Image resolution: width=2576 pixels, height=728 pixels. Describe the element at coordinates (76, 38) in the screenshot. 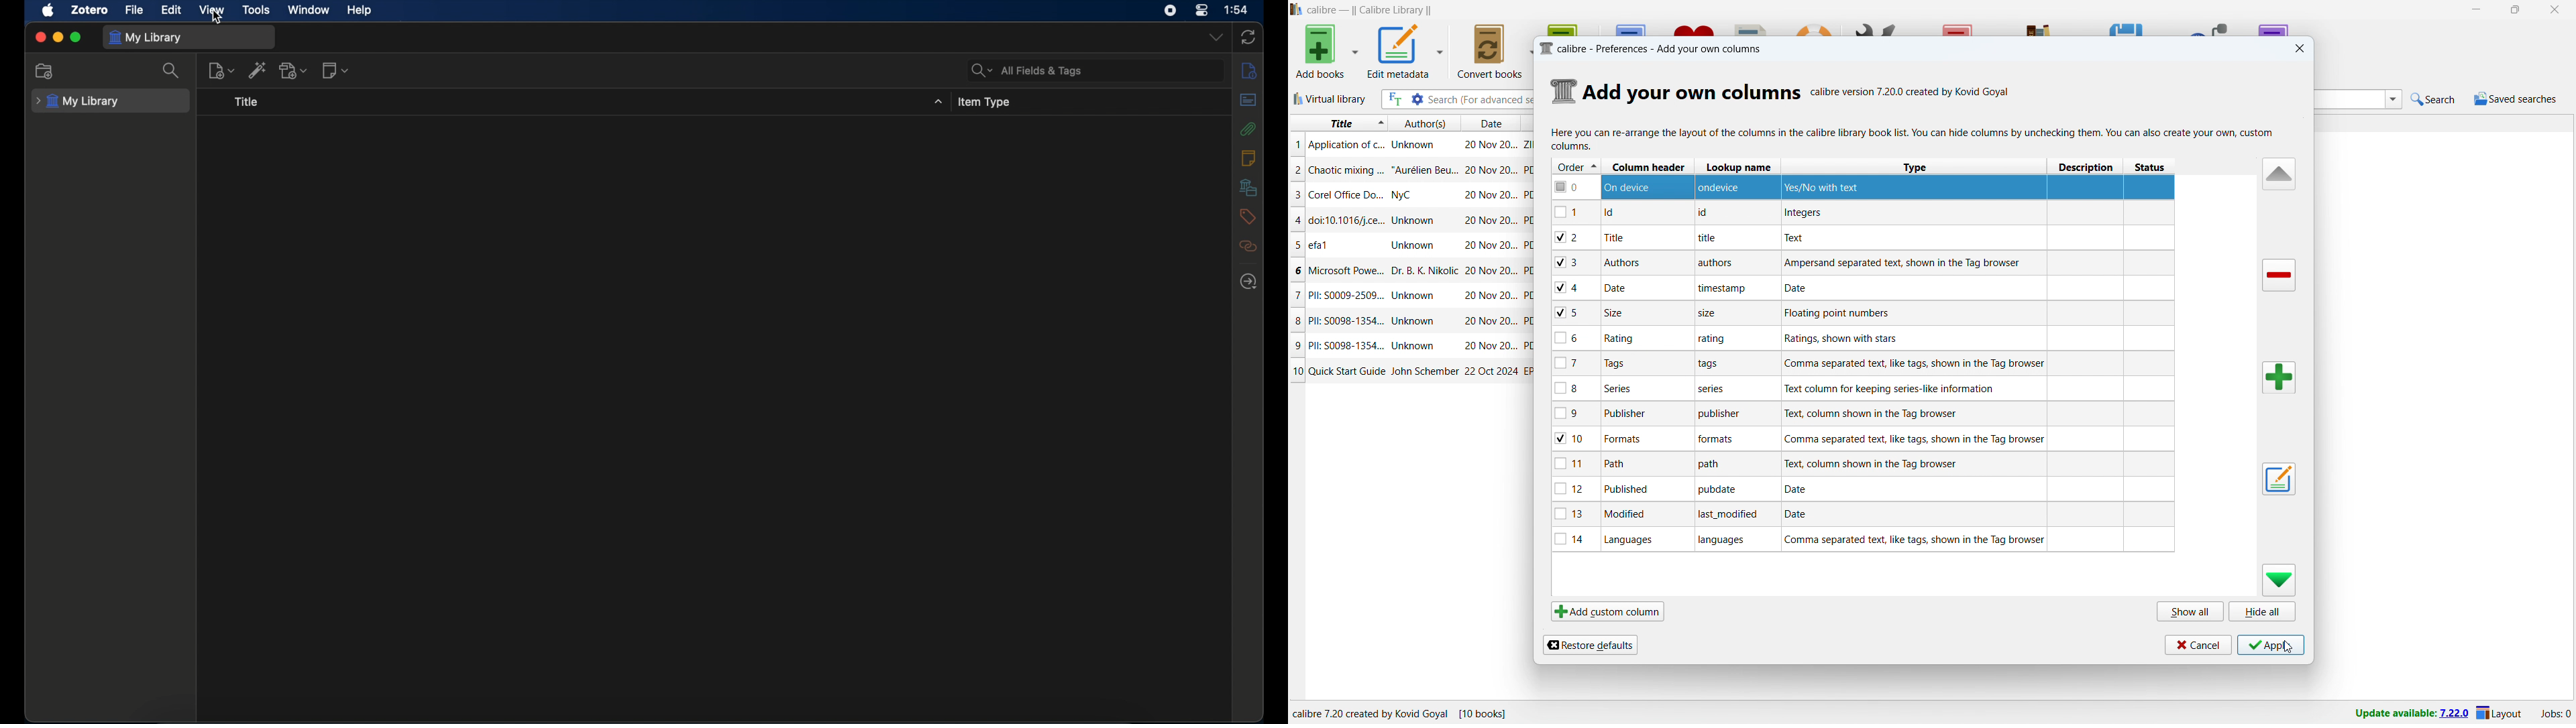

I see `maximize` at that location.